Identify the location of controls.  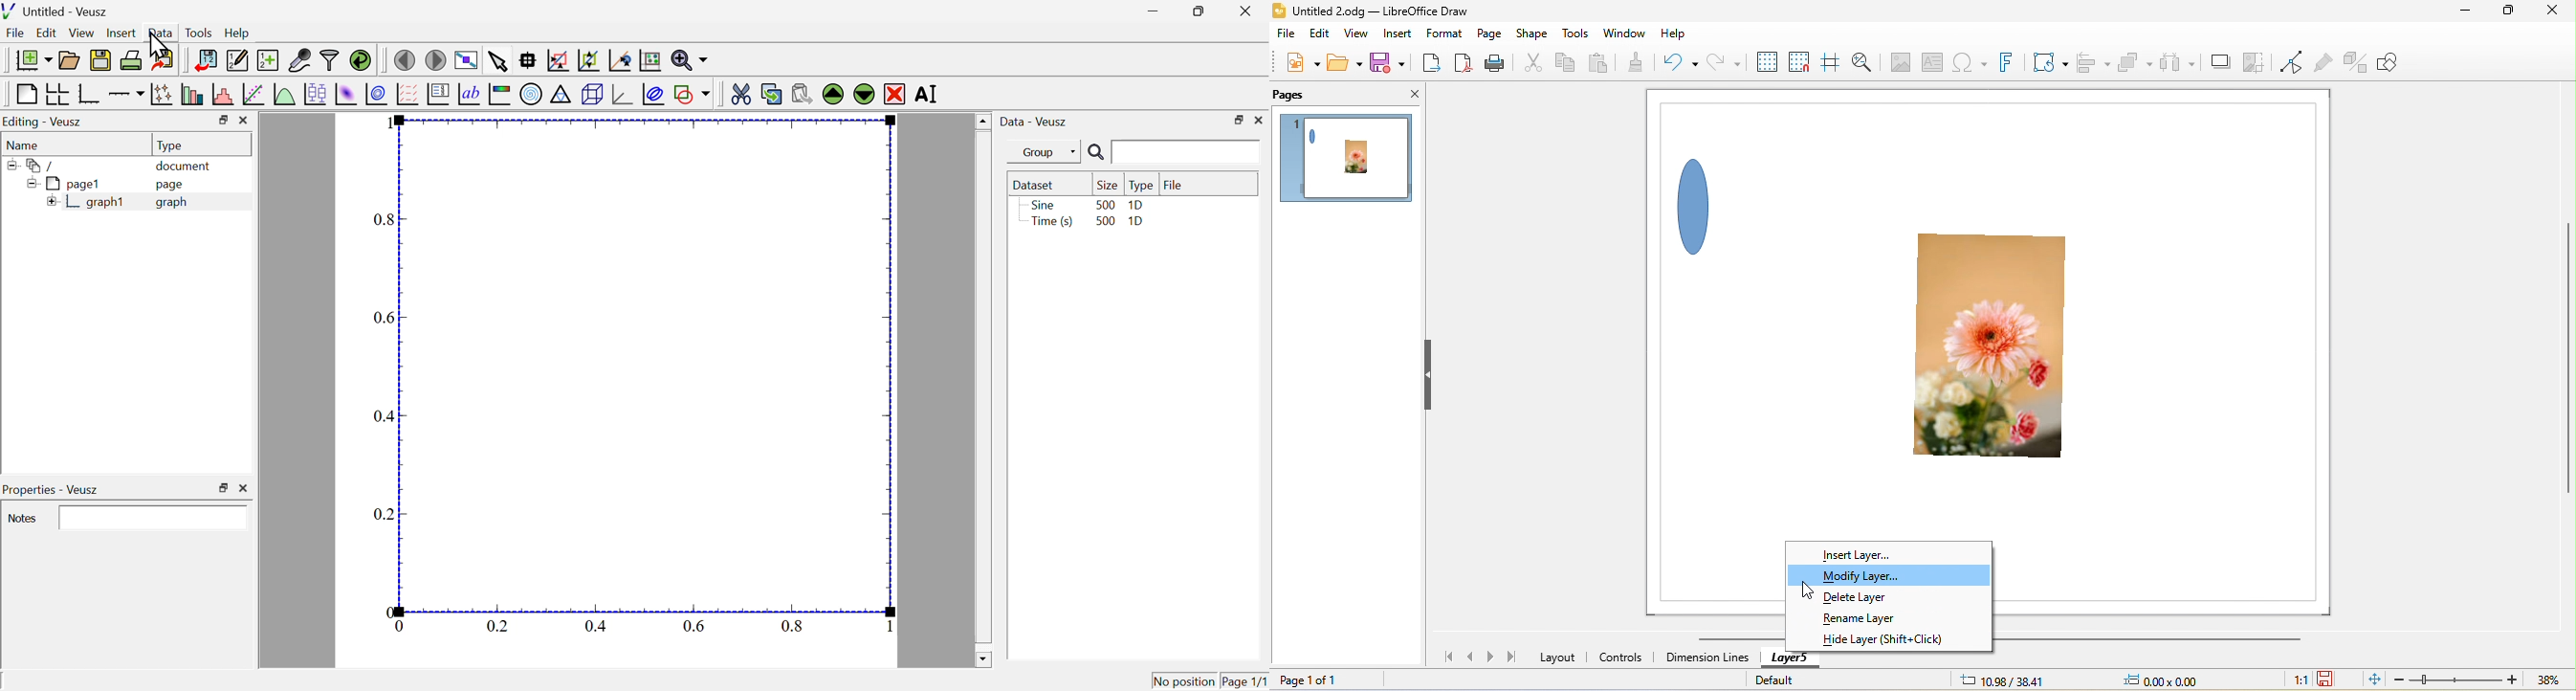
(1623, 658).